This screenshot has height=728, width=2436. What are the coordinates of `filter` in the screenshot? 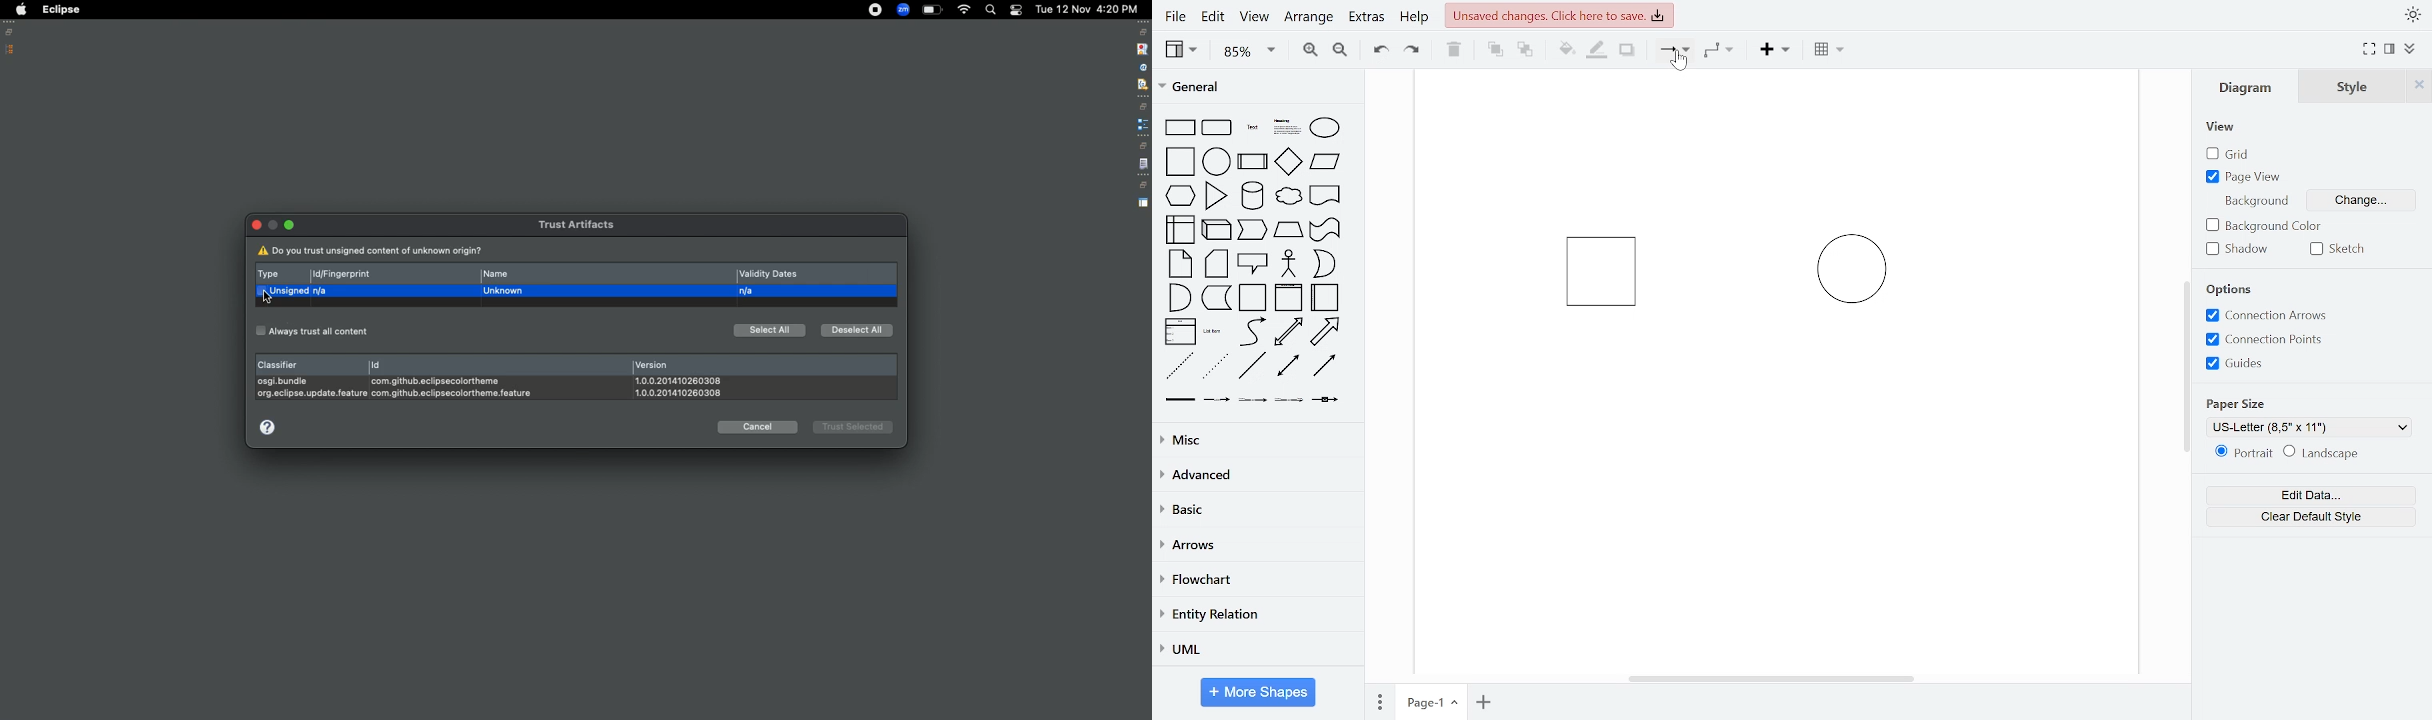 It's located at (1142, 84).